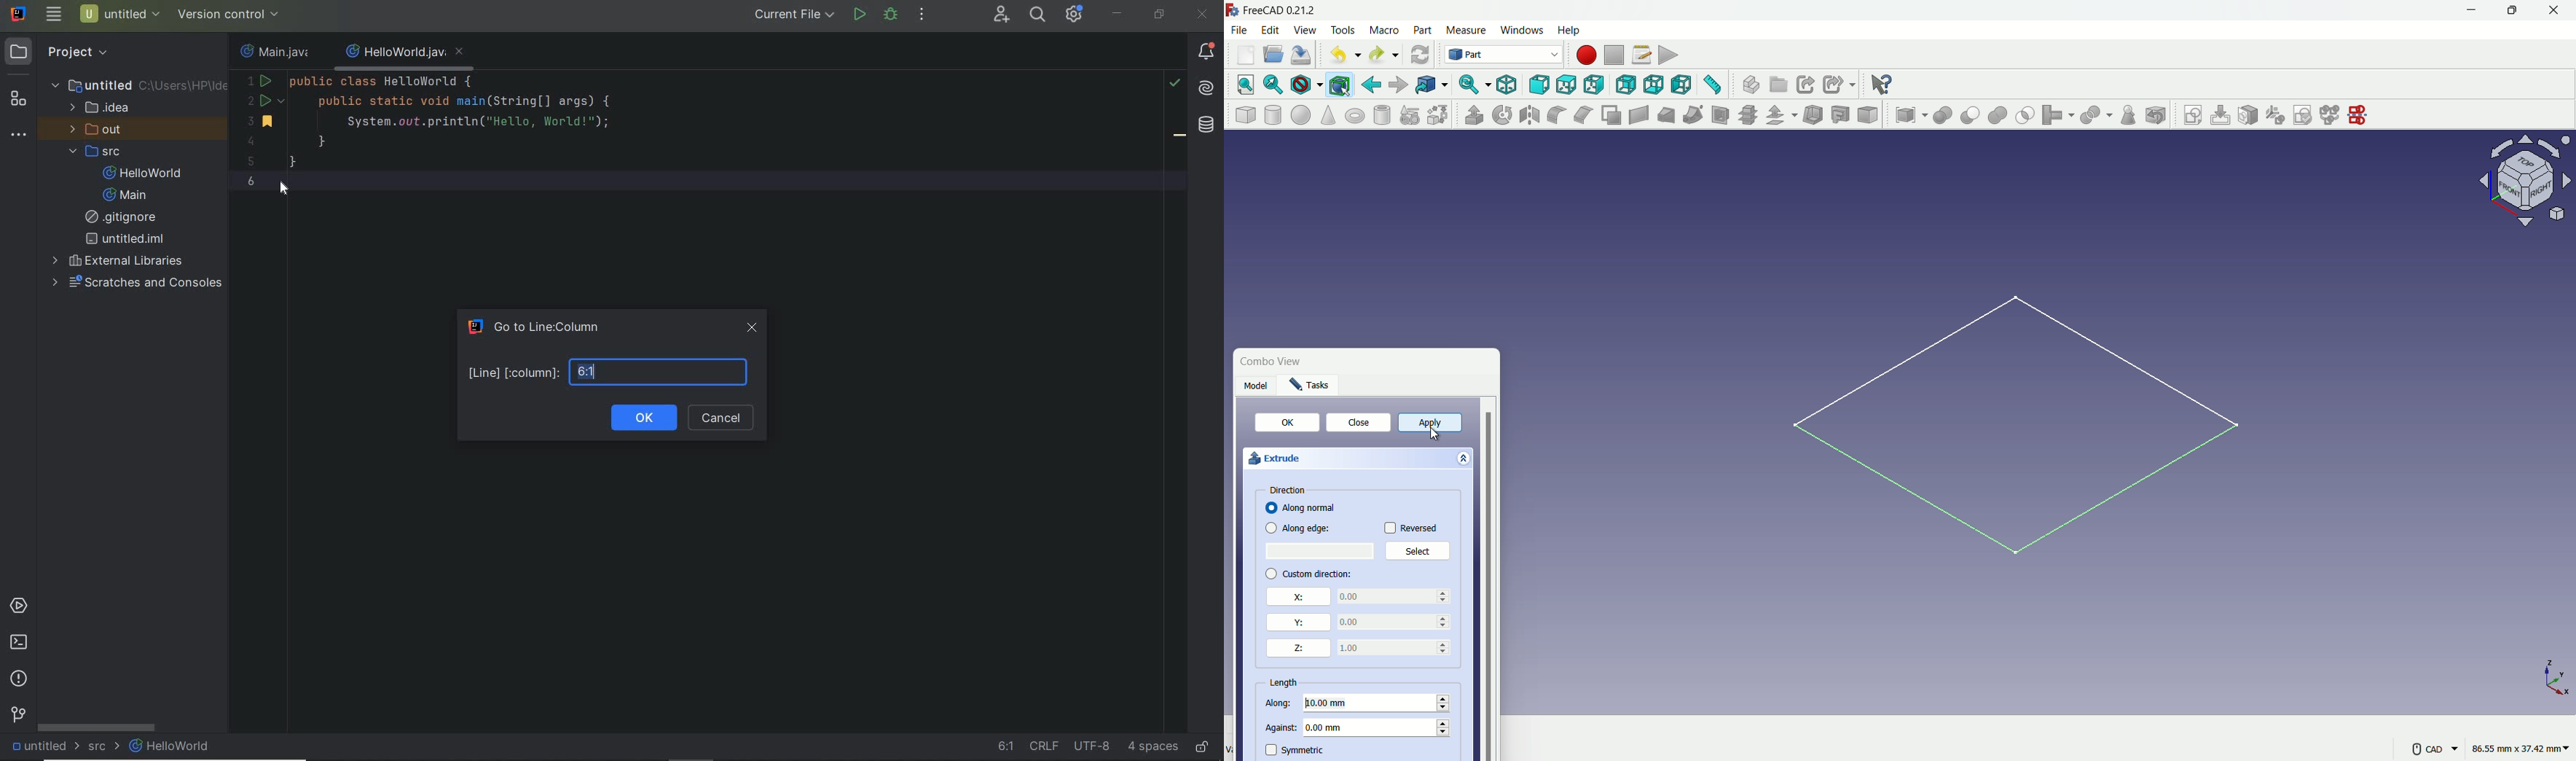 The height and width of the screenshot is (784, 2576). I want to click on minimize, so click(1118, 14).